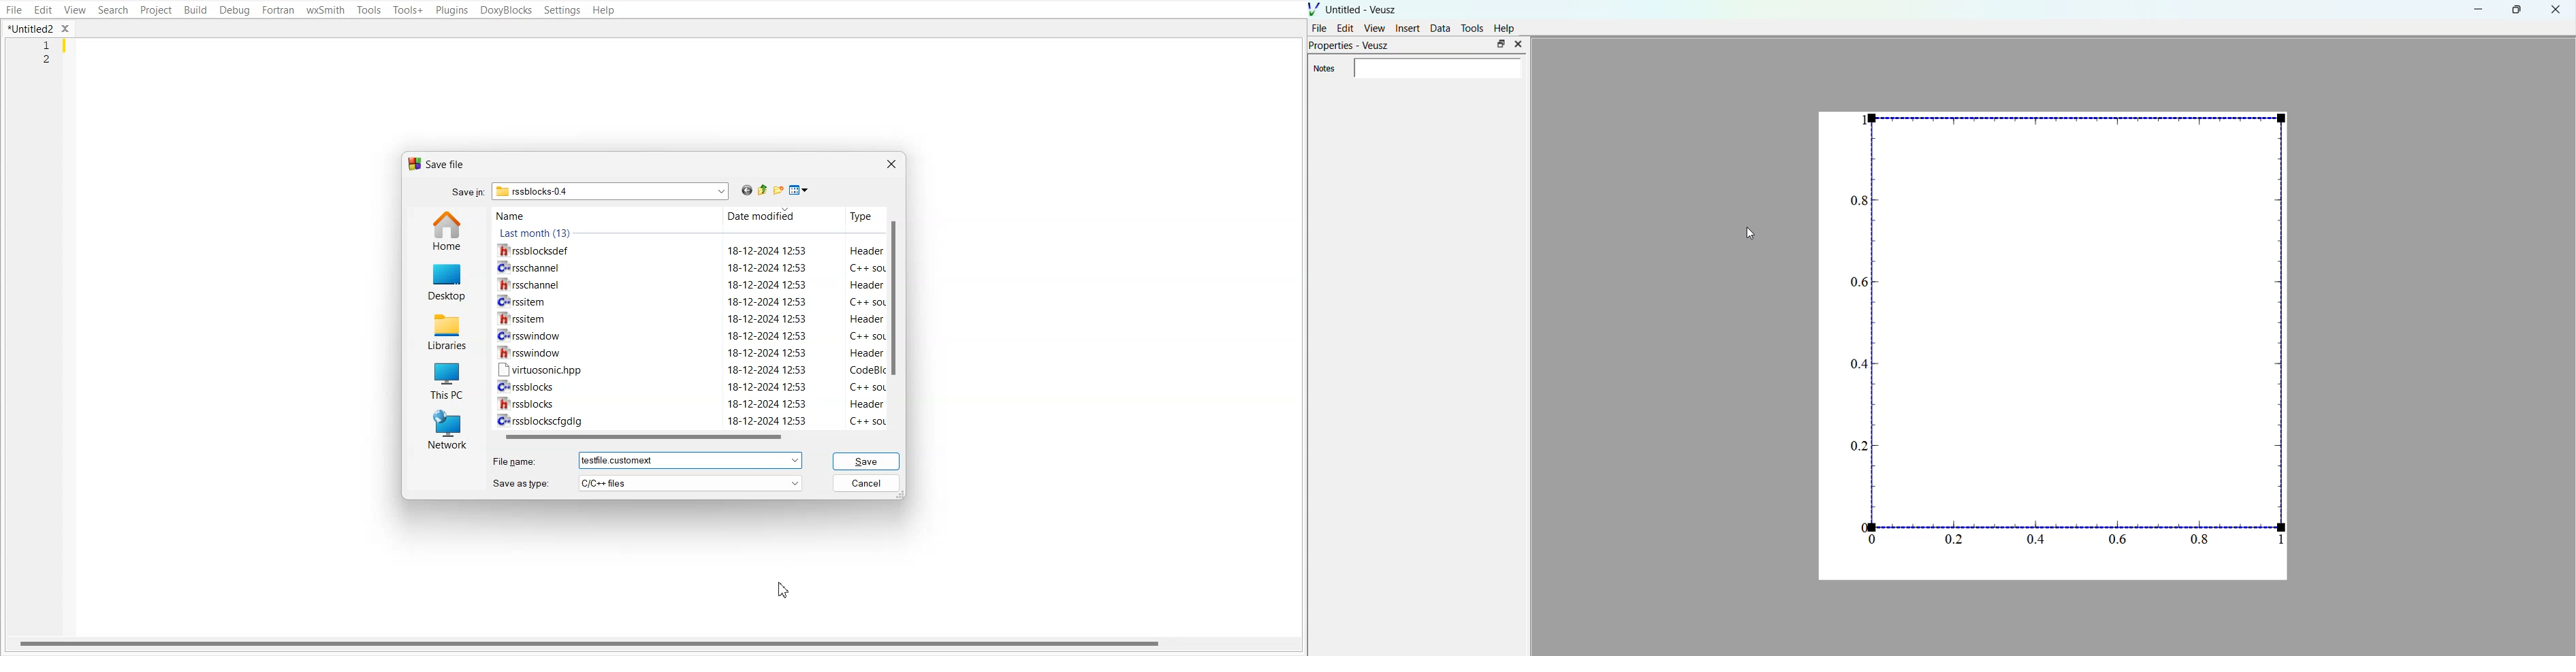  Describe the element at coordinates (44, 9) in the screenshot. I see `Edit` at that location.